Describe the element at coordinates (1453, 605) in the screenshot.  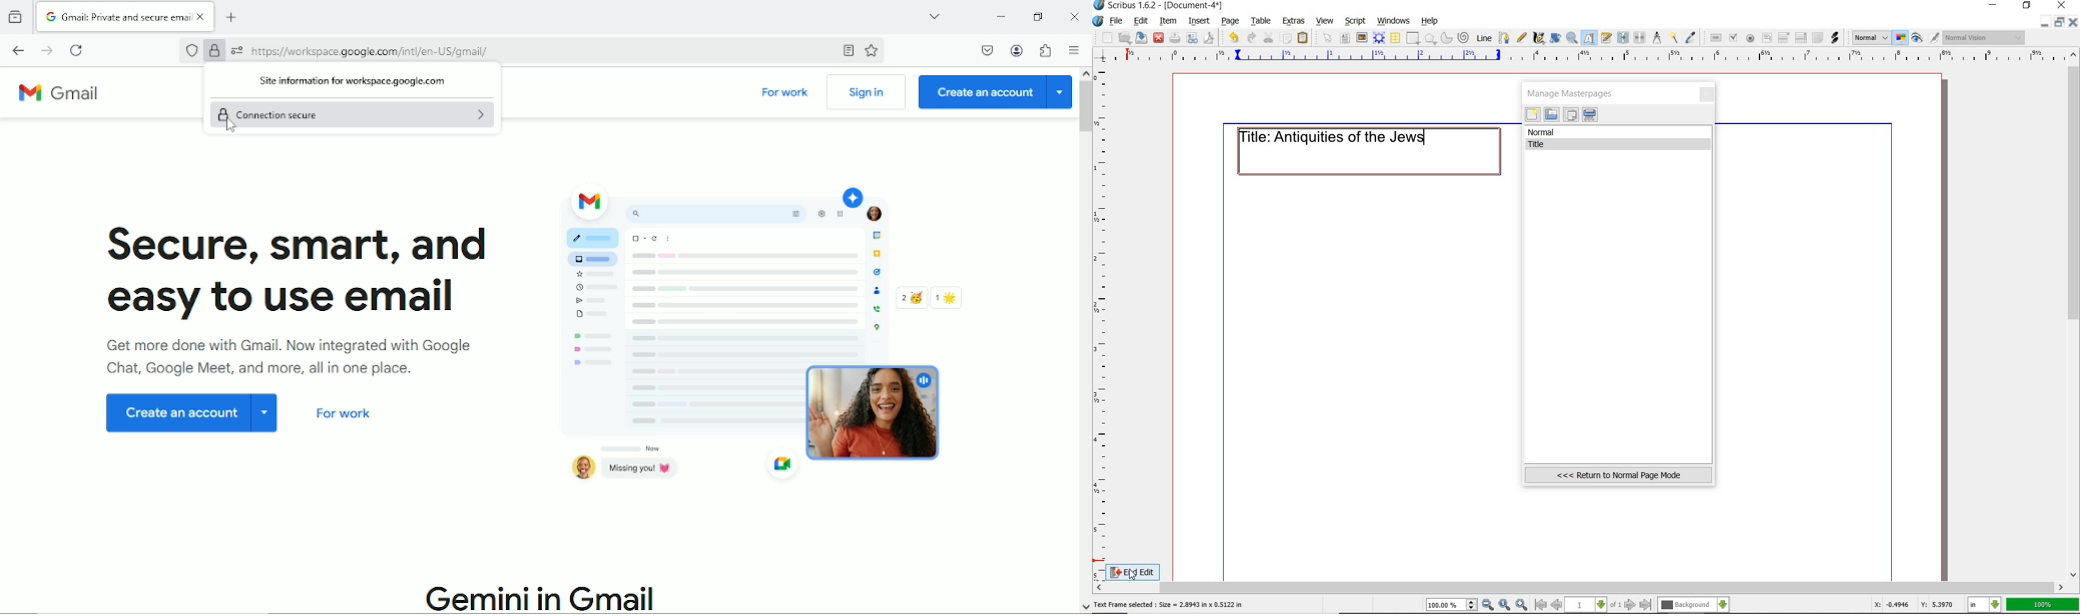
I see `100.00%` at that location.